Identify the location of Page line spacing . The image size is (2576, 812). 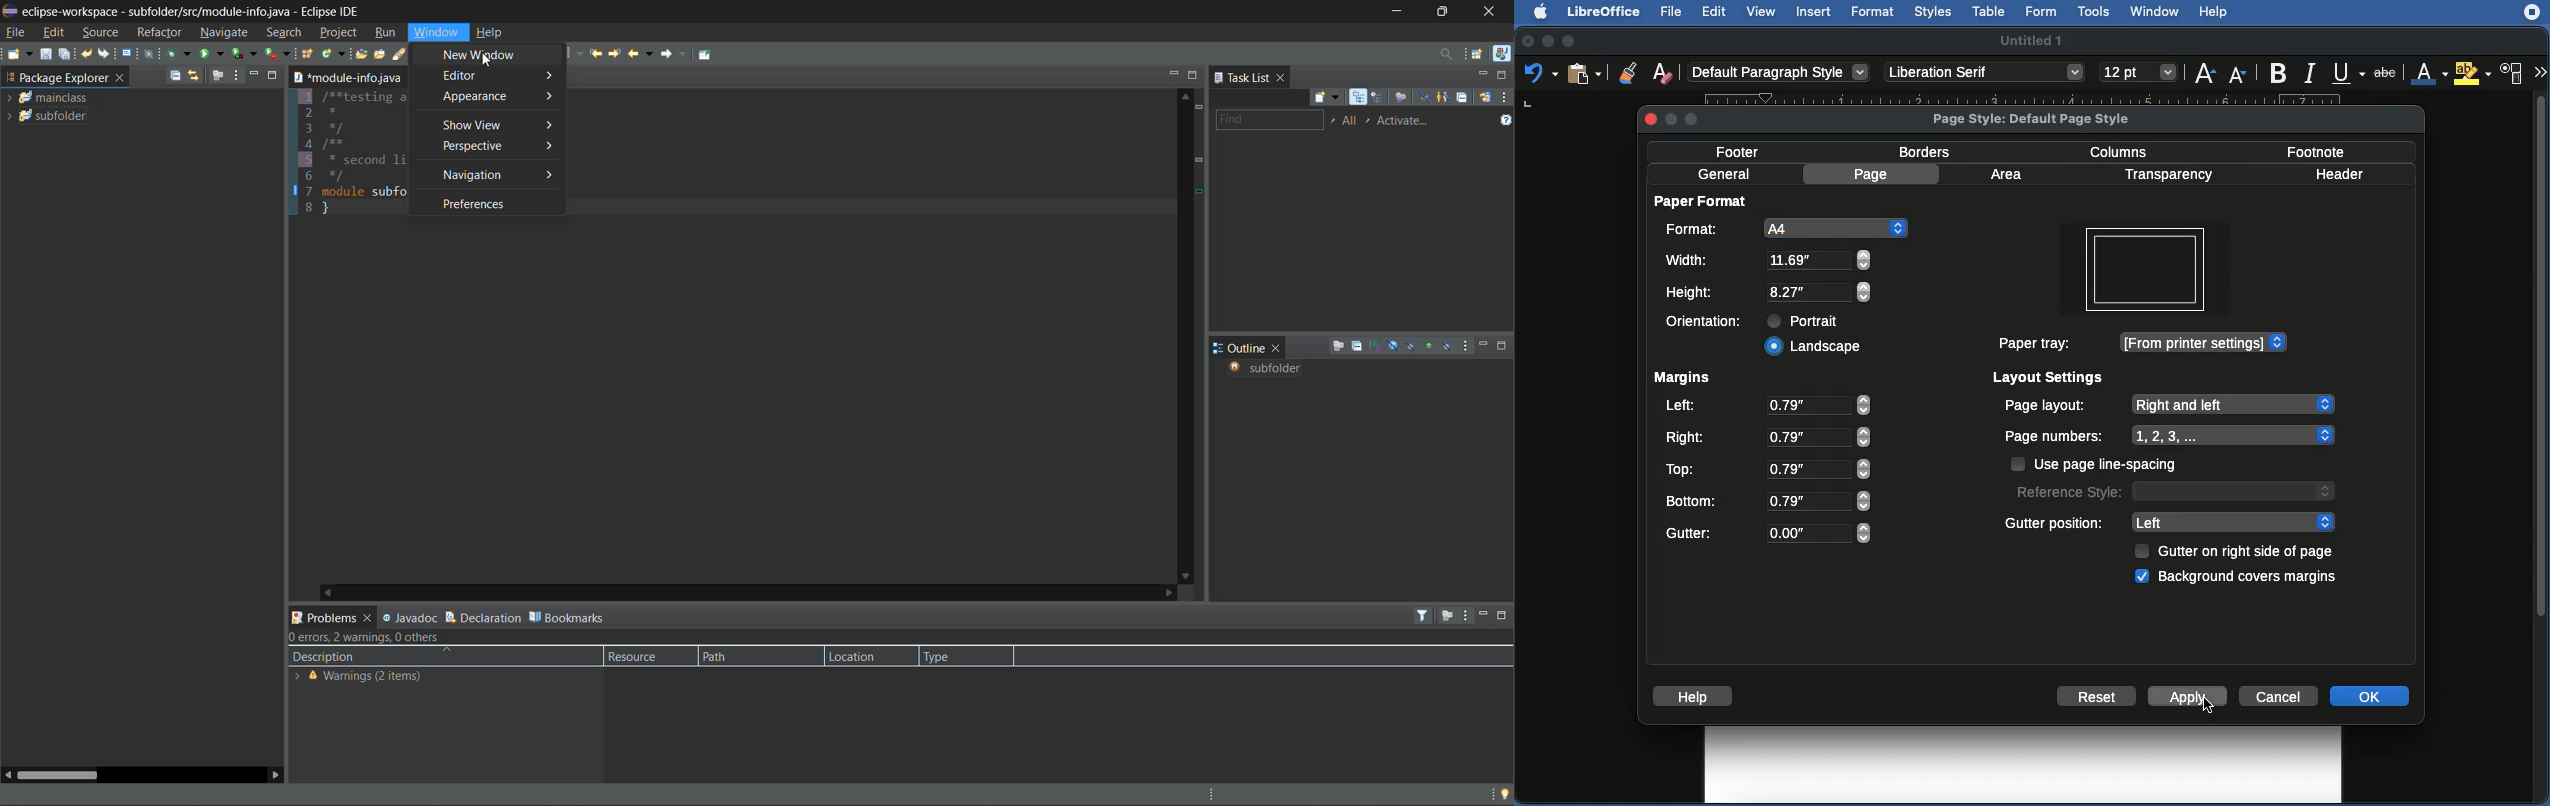
(2114, 464).